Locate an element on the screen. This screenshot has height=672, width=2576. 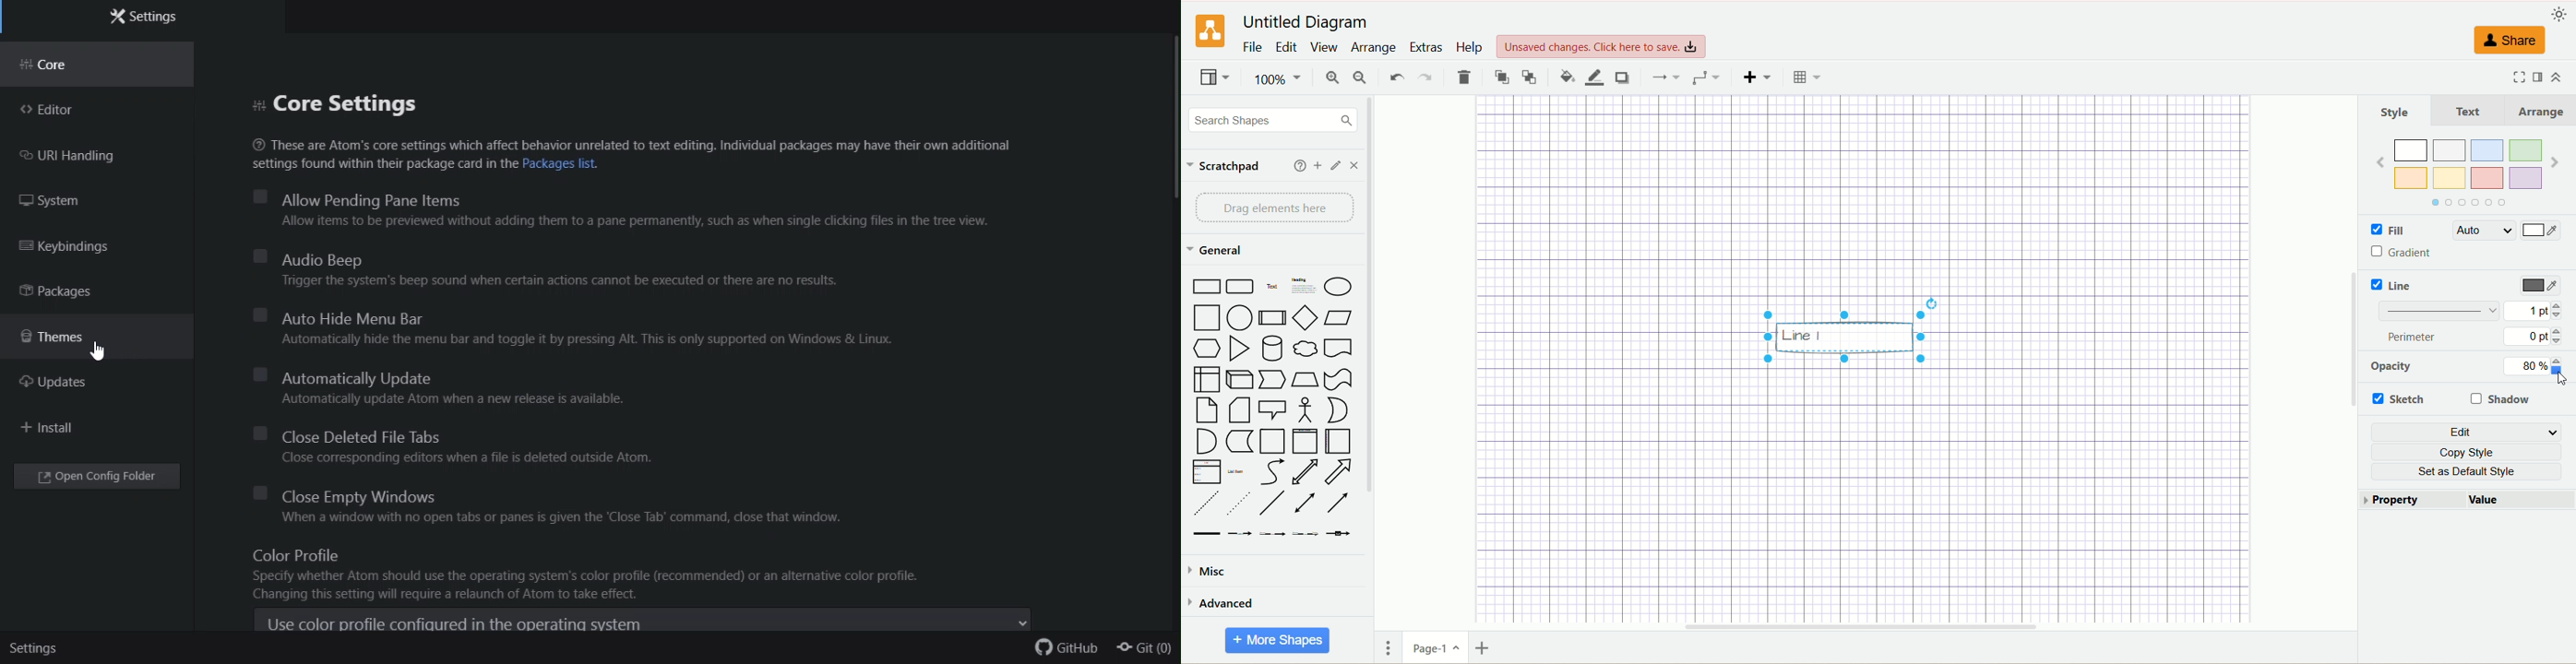
1 pt is located at coordinates (2534, 310).